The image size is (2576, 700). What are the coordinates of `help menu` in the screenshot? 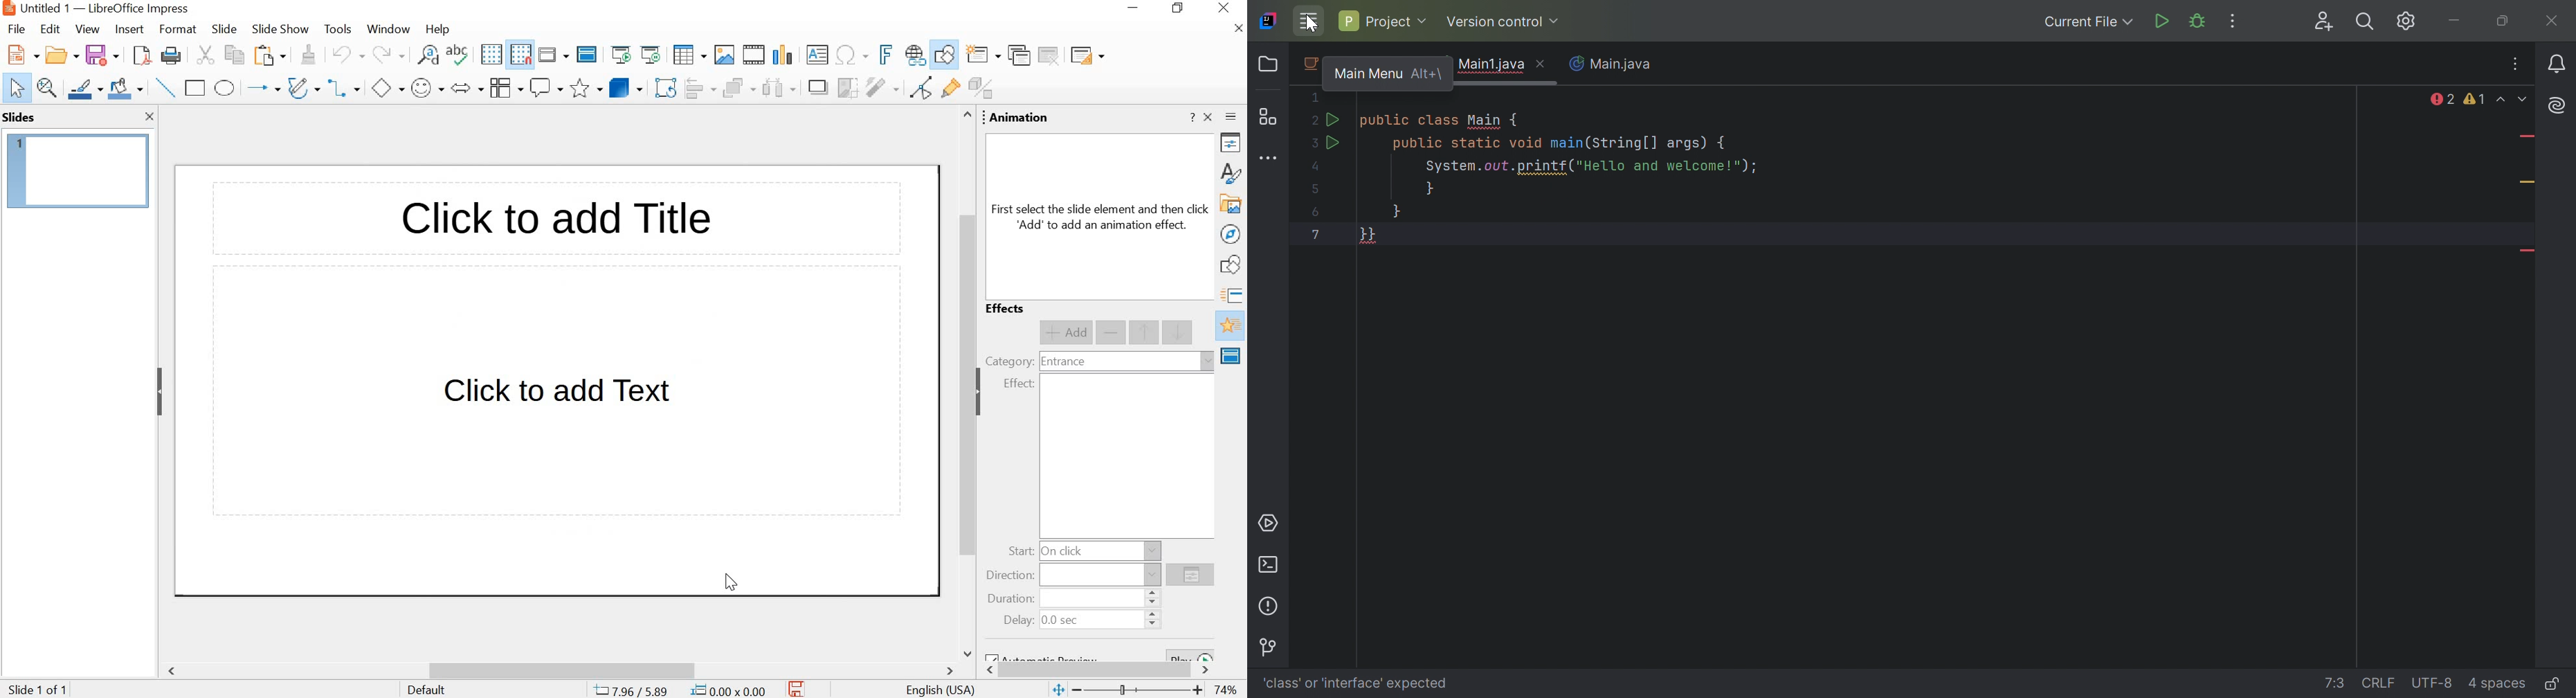 It's located at (437, 29).